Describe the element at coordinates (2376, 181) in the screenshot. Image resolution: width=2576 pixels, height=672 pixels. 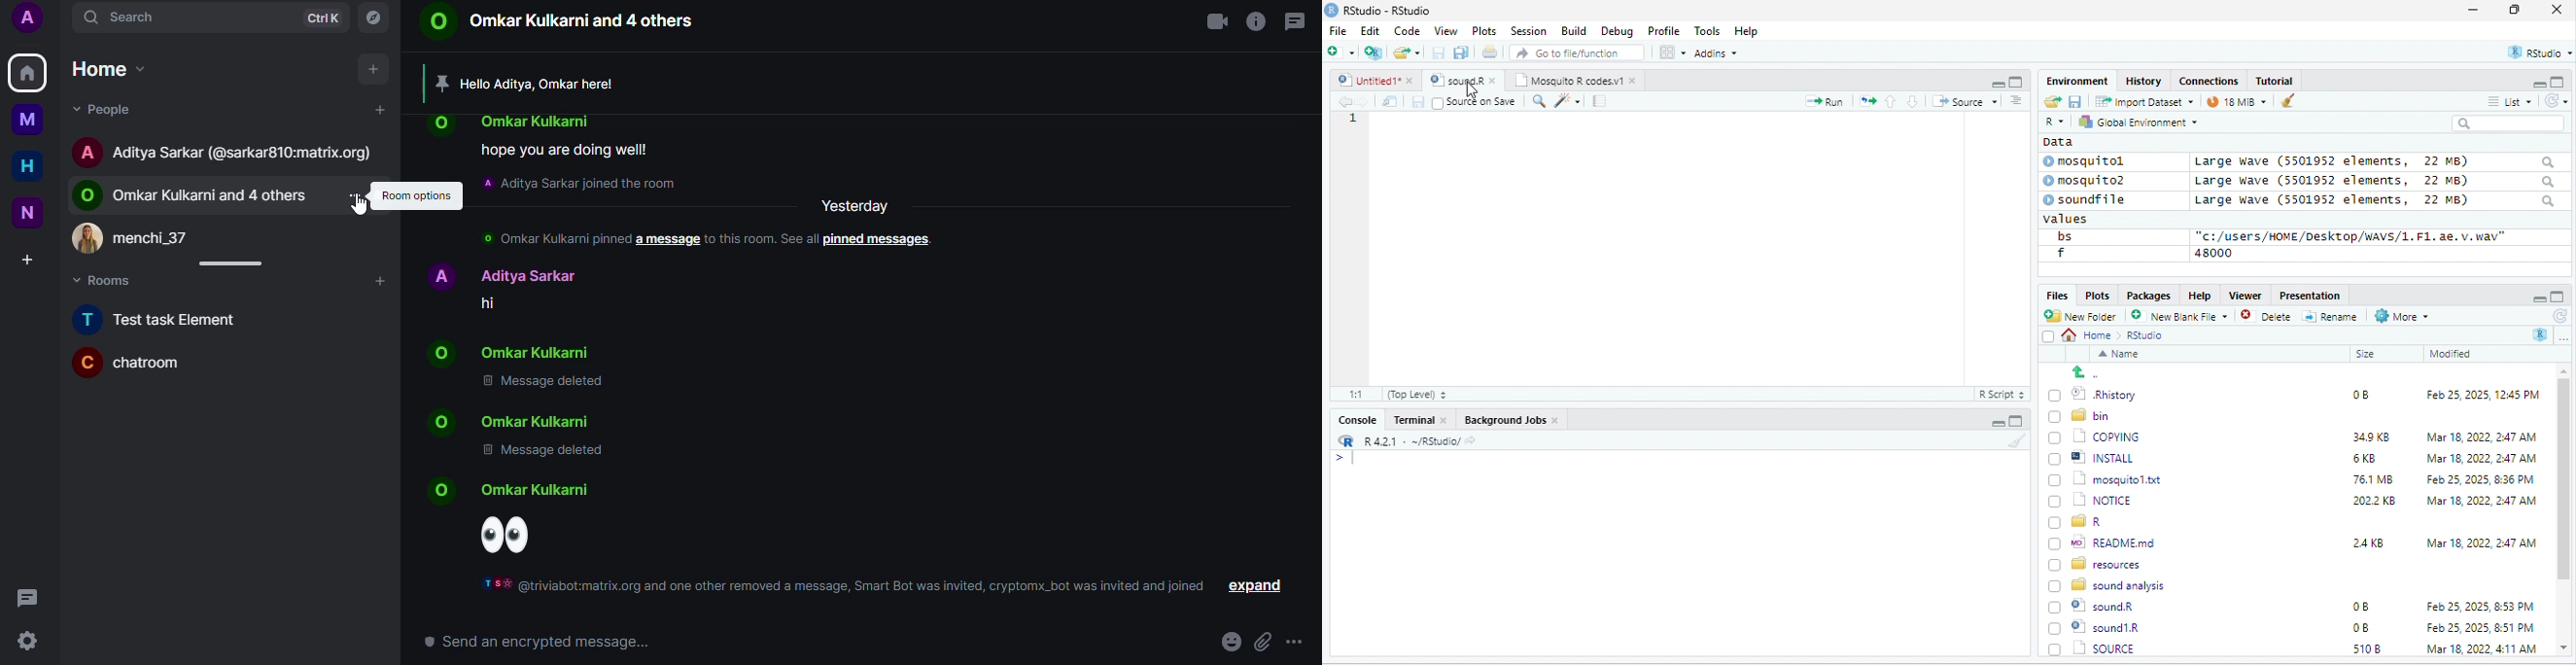
I see `Large wave (550139372 elements, JZ MB)` at that location.